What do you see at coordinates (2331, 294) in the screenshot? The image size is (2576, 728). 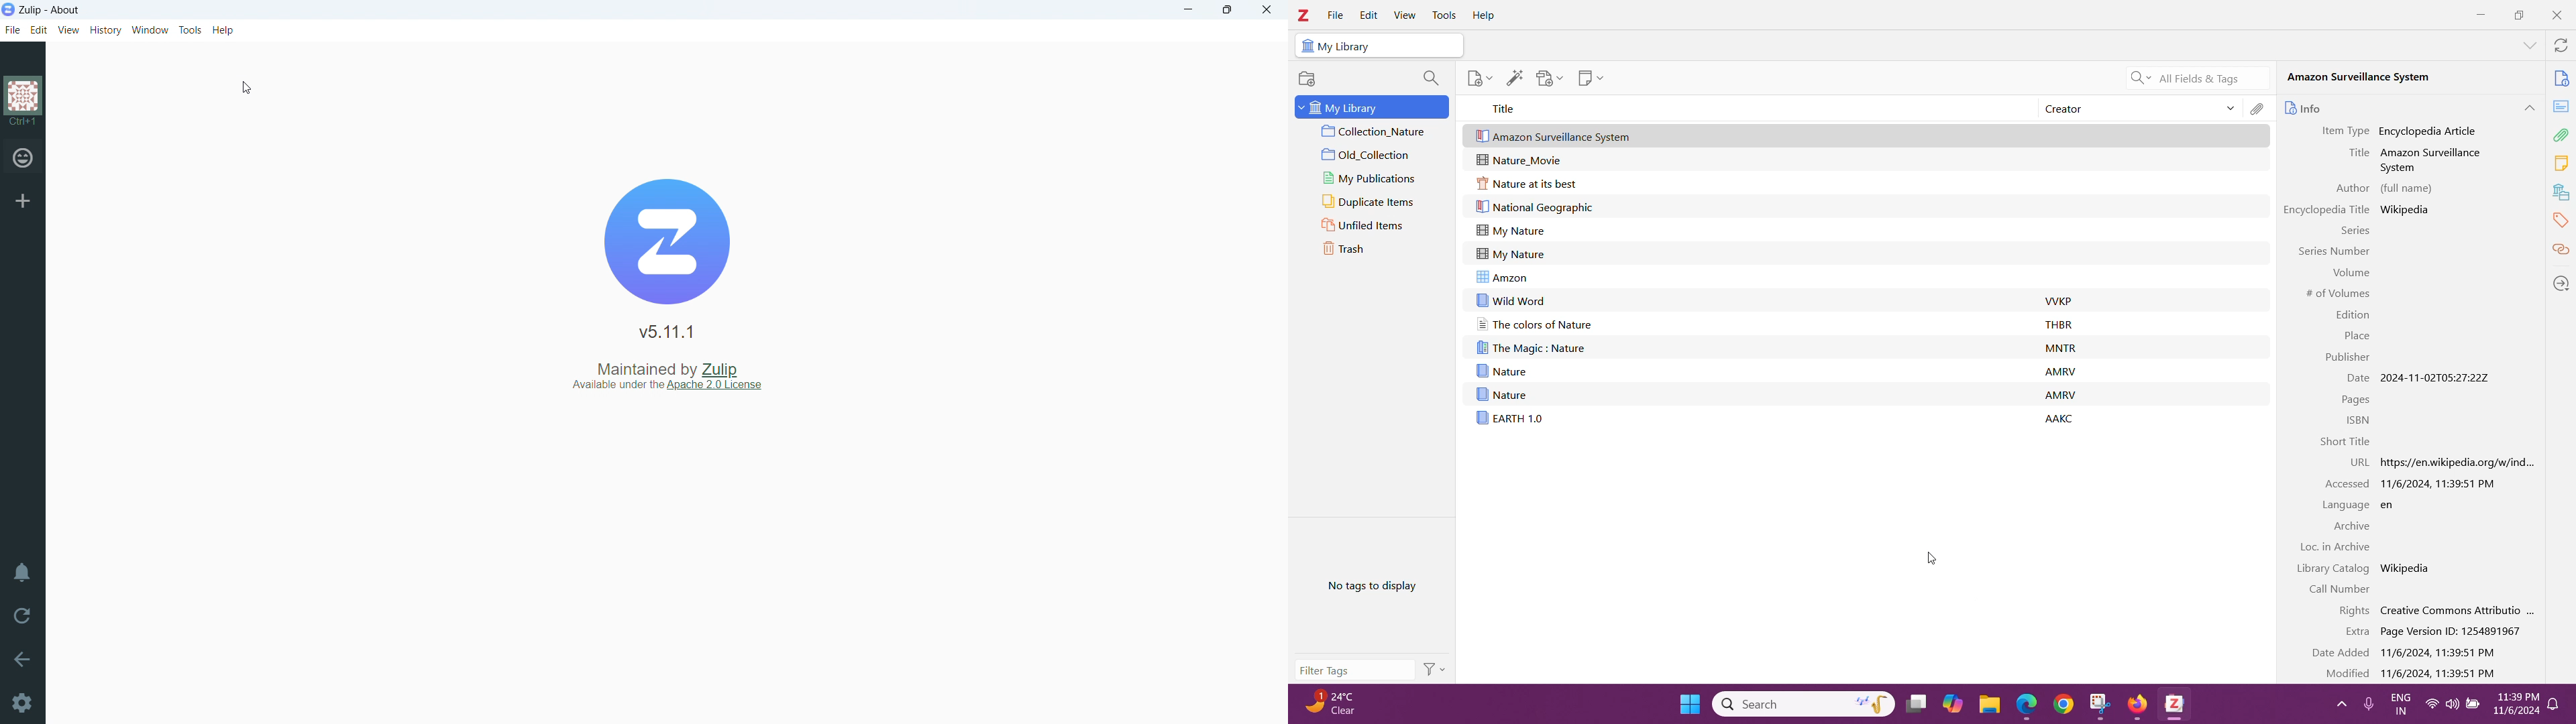 I see `# of Volumes` at bounding box center [2331, 294].